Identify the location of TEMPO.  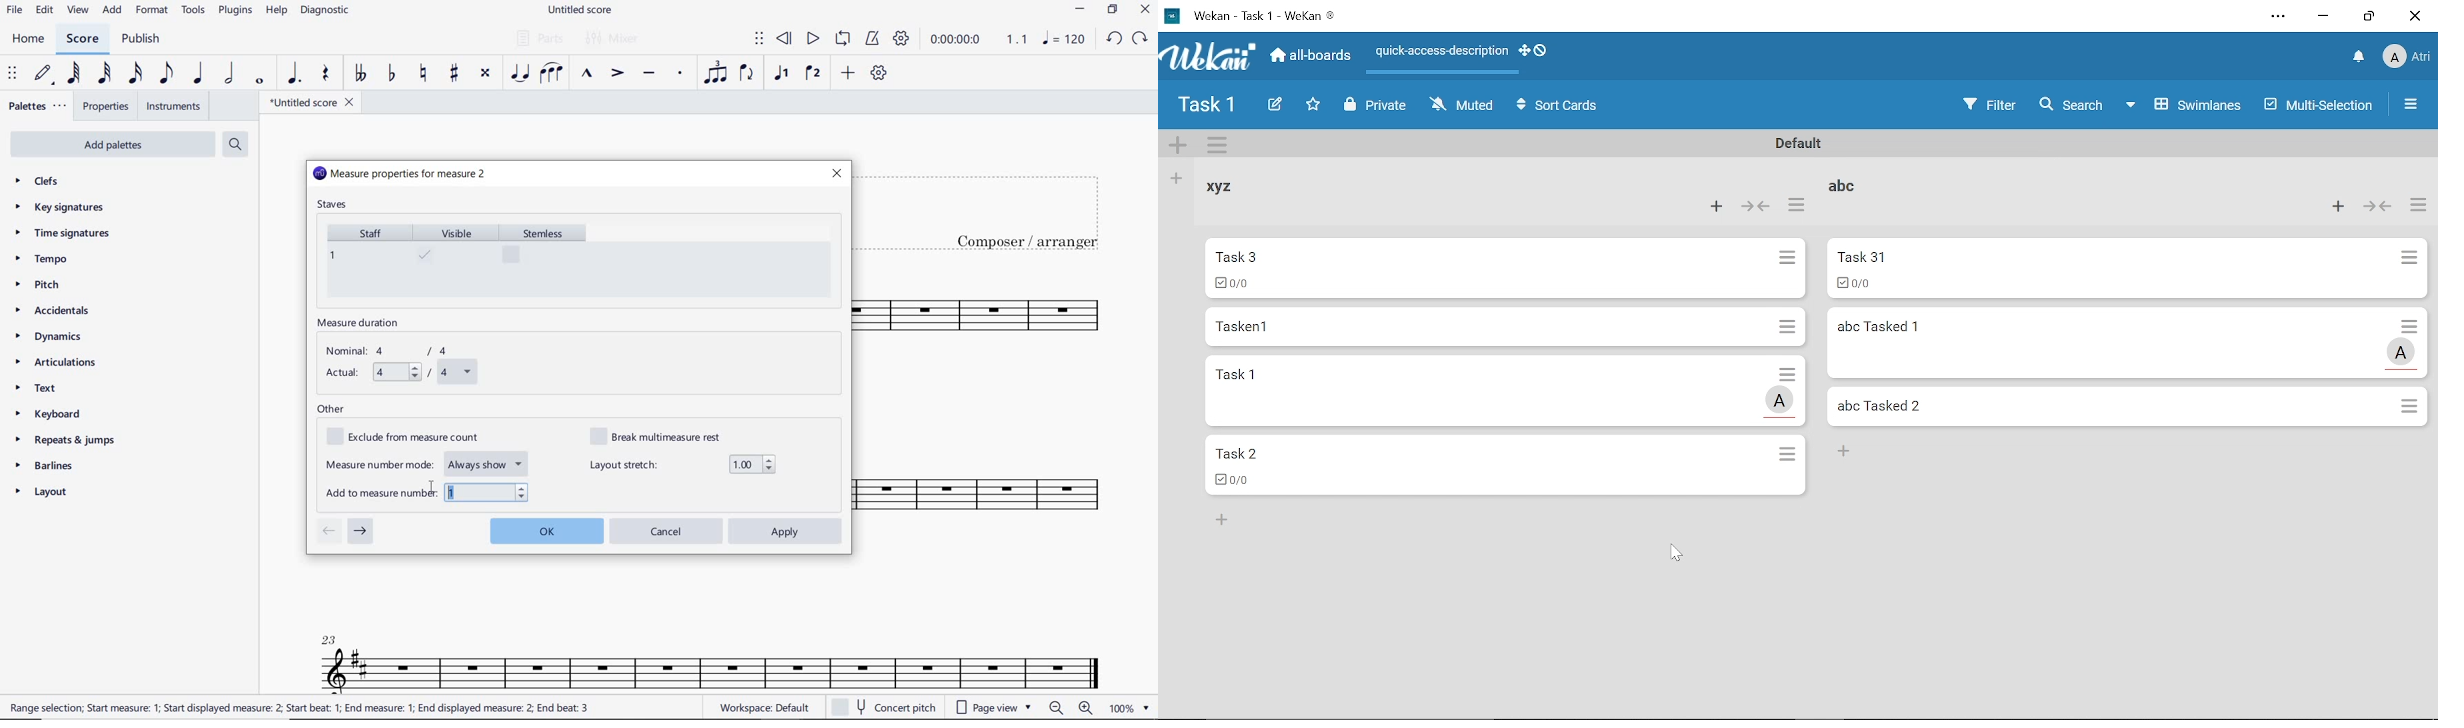
(41, 260).